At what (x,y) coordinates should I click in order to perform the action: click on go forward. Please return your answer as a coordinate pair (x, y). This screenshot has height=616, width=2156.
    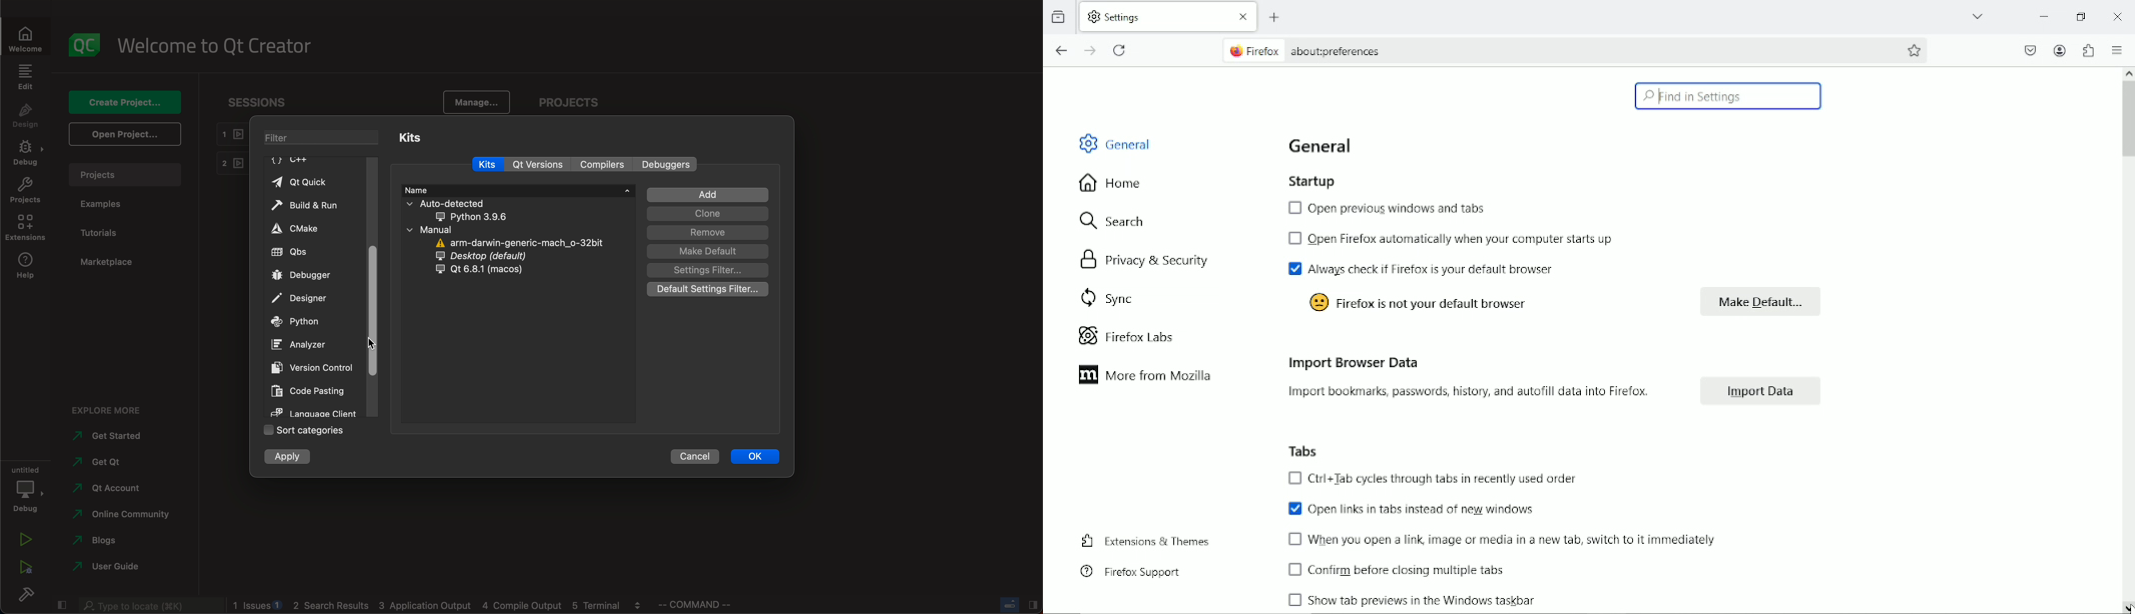
    Looking at the image, I should click on (1090, 51).